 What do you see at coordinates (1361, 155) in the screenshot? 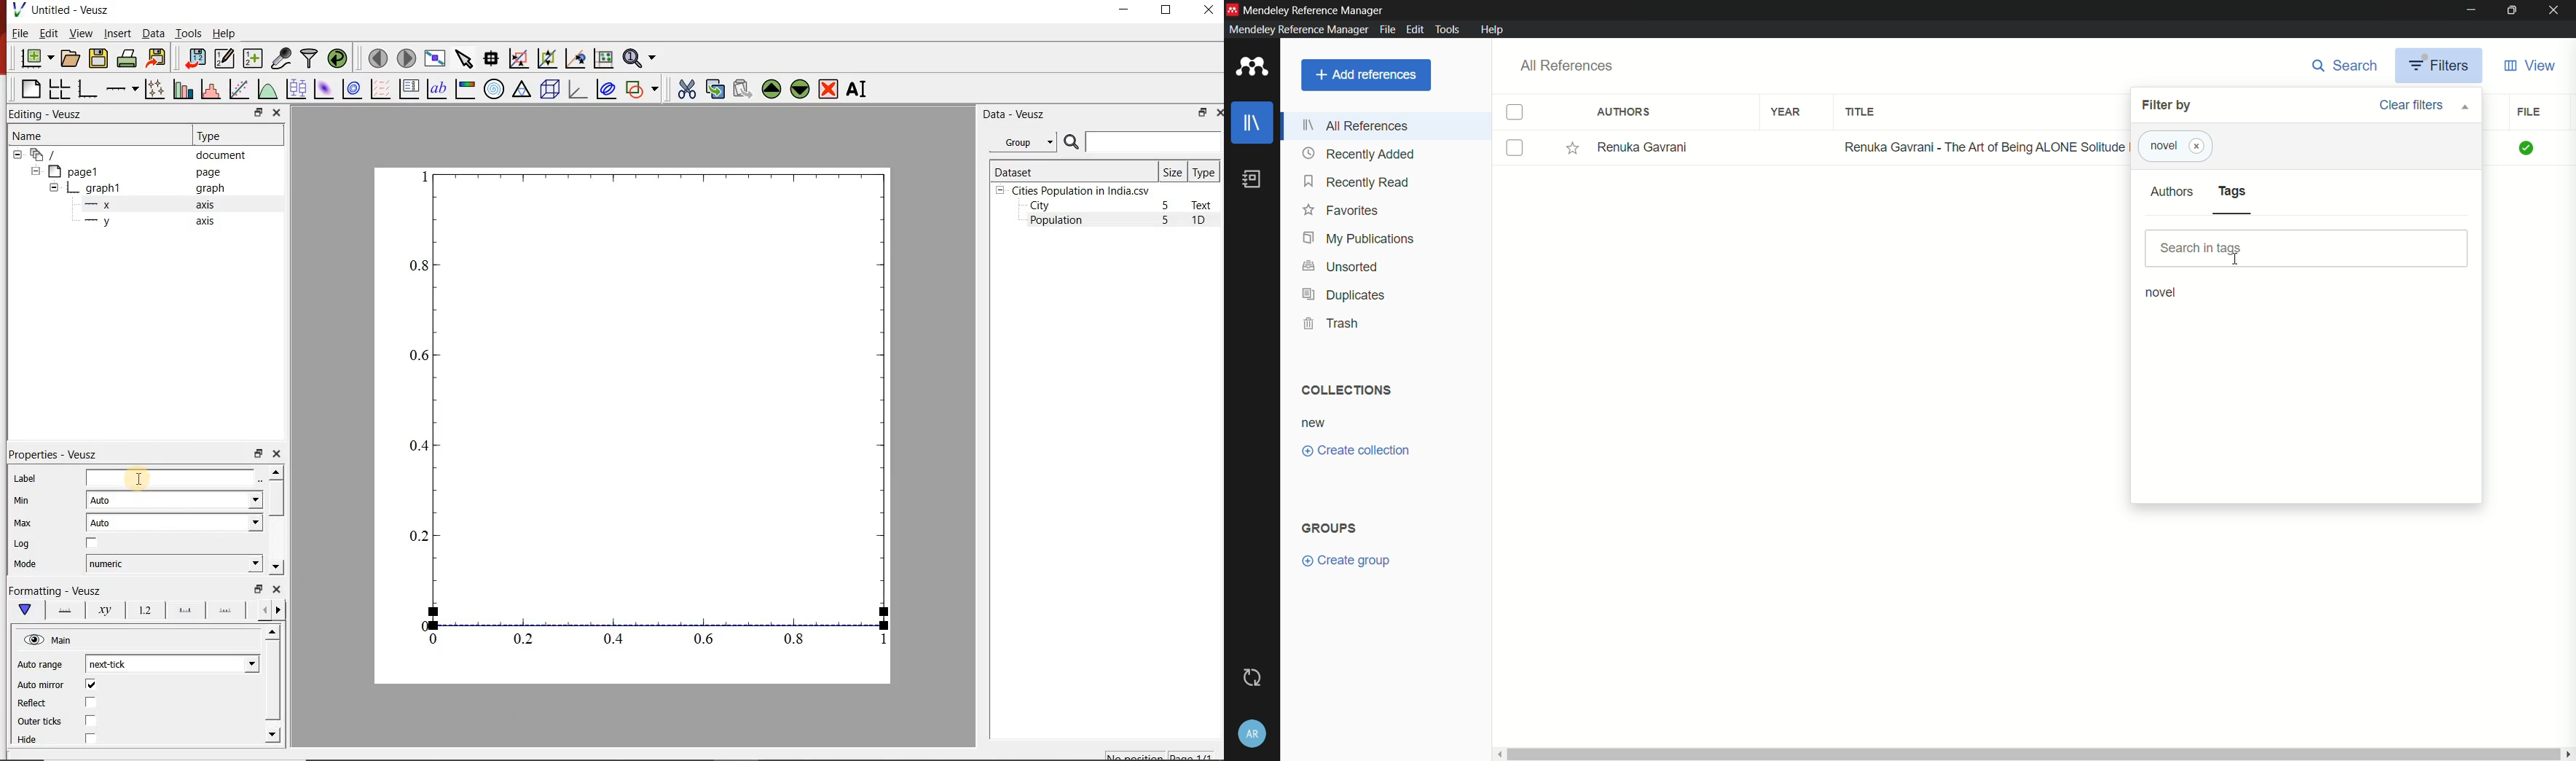
I see `recently added` at bounding box center [1361, 155].